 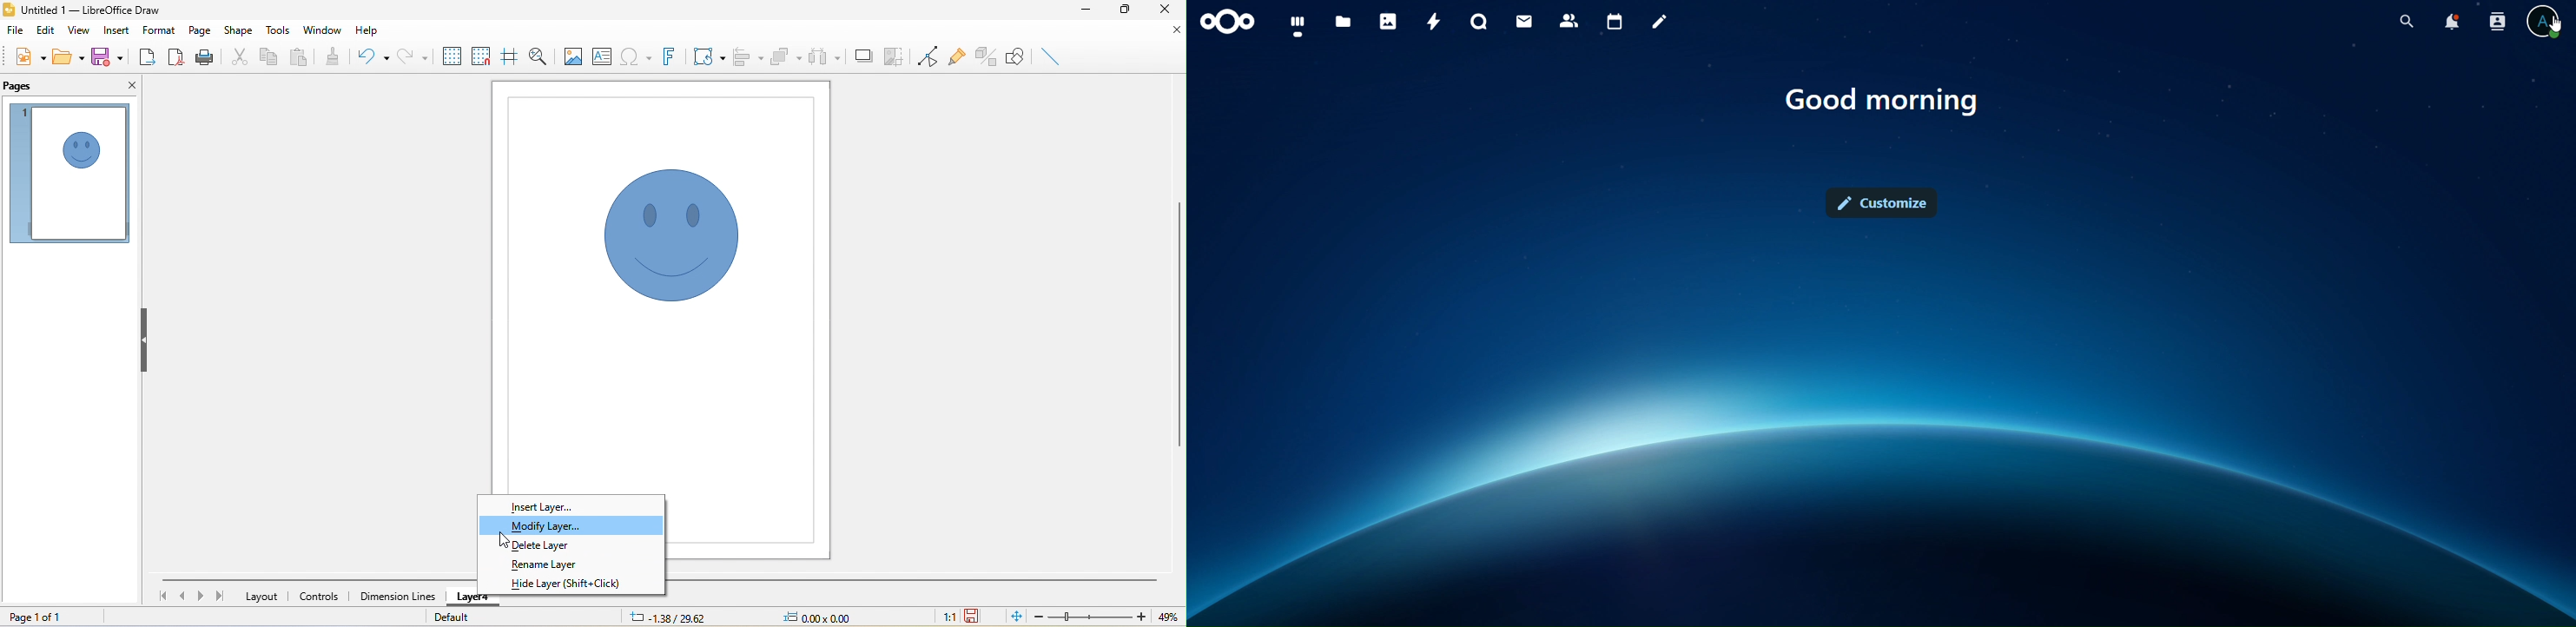 What do you see at coordinates (540, 56) in the screenshot?
I see `zoom and pan` at bounding box center [540, 56].